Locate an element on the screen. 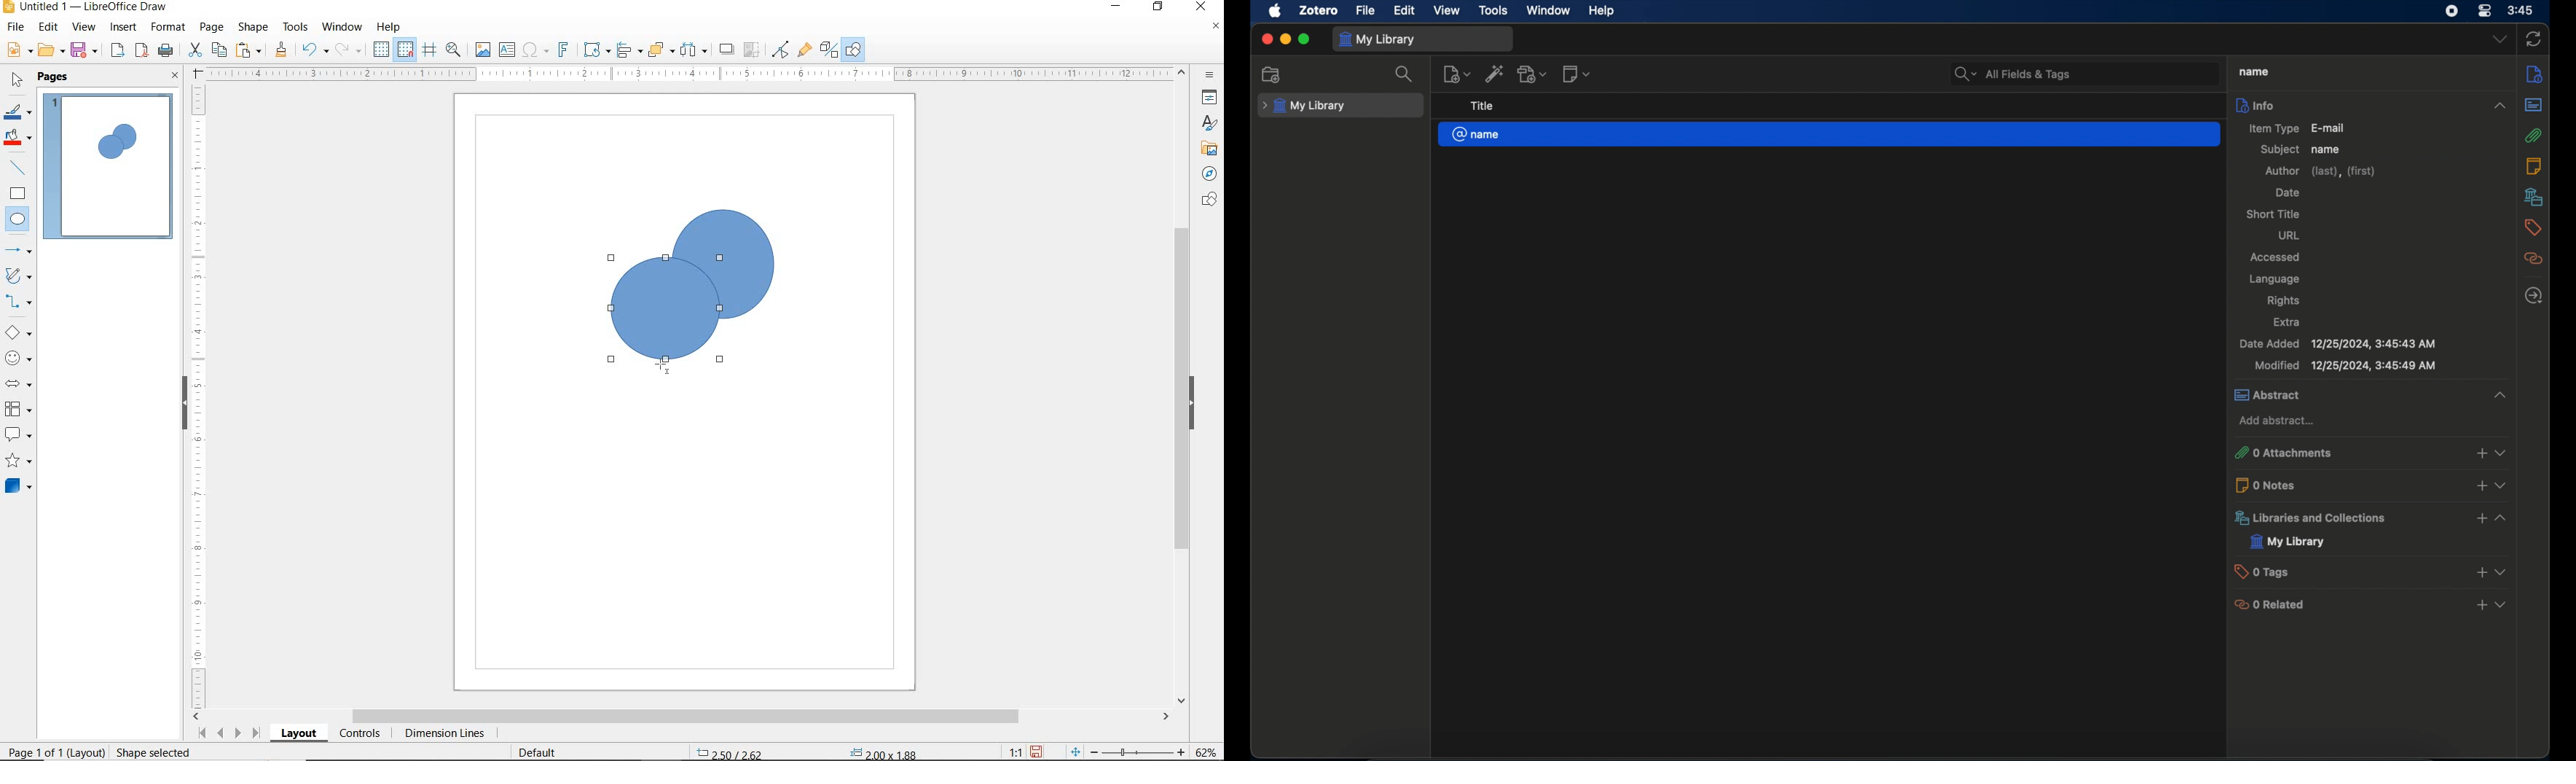  date is located at coordinates (2287, 194).